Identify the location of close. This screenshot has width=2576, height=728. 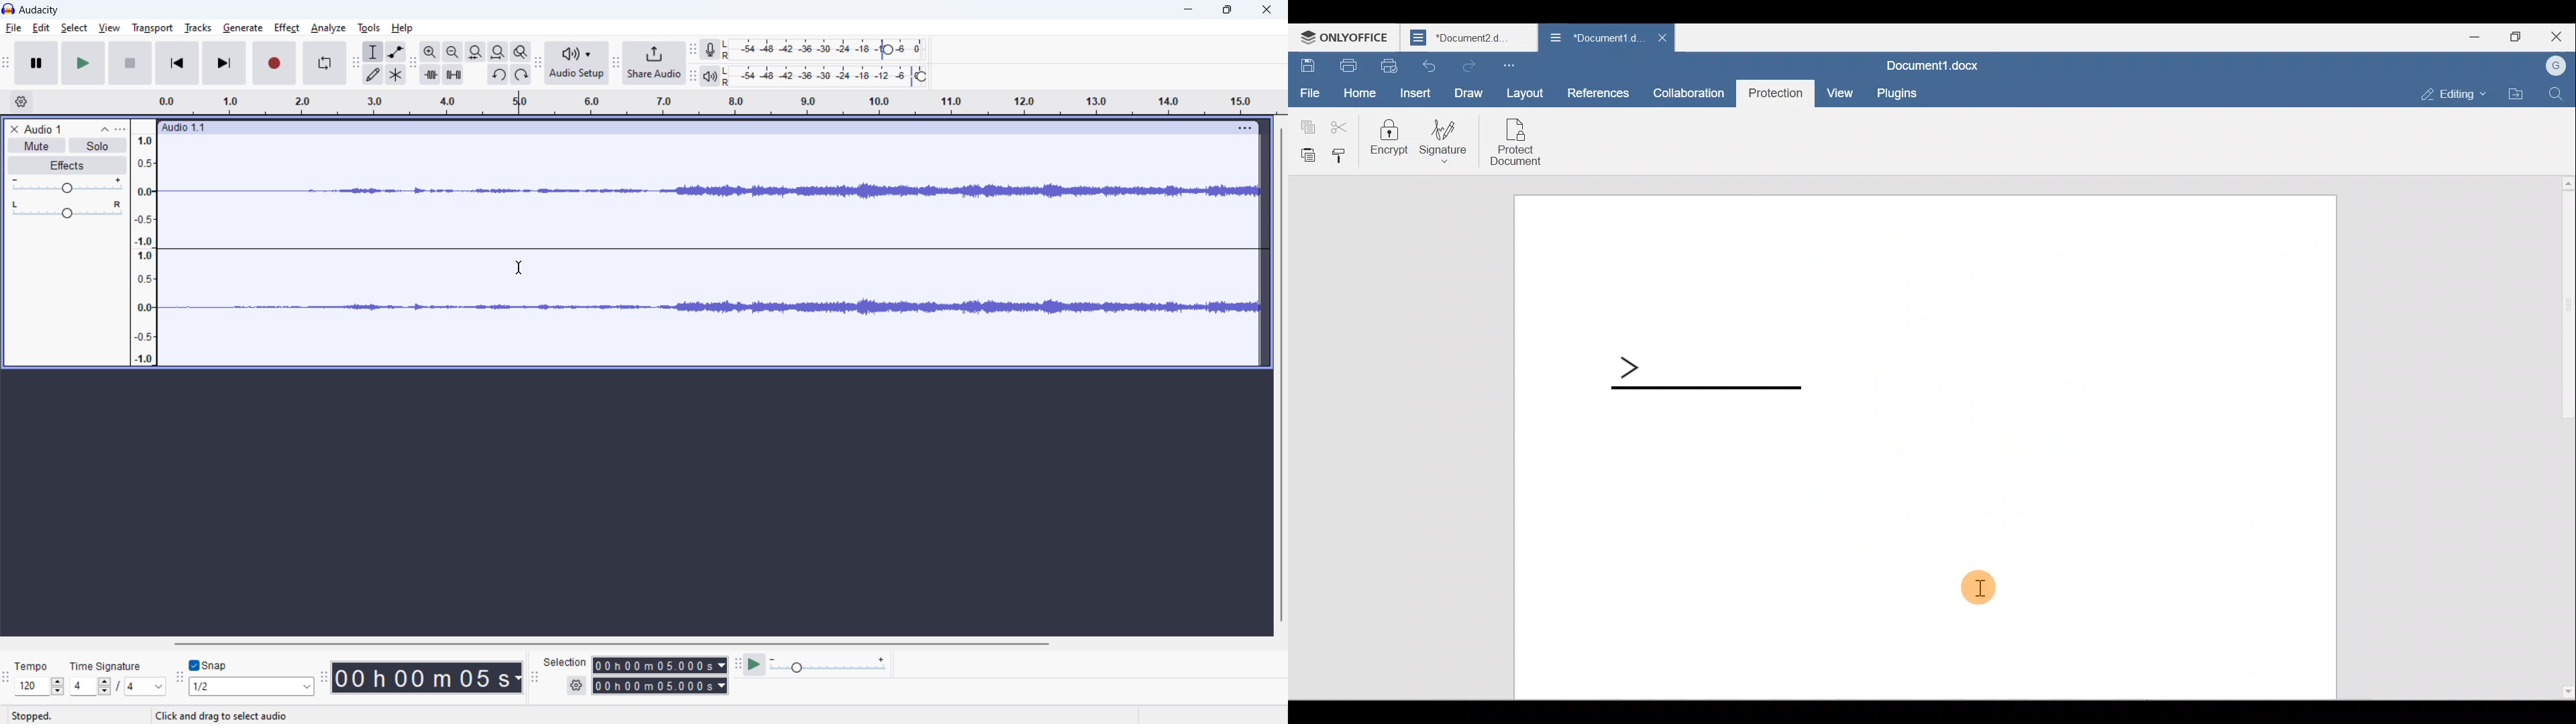
(1264, 10).